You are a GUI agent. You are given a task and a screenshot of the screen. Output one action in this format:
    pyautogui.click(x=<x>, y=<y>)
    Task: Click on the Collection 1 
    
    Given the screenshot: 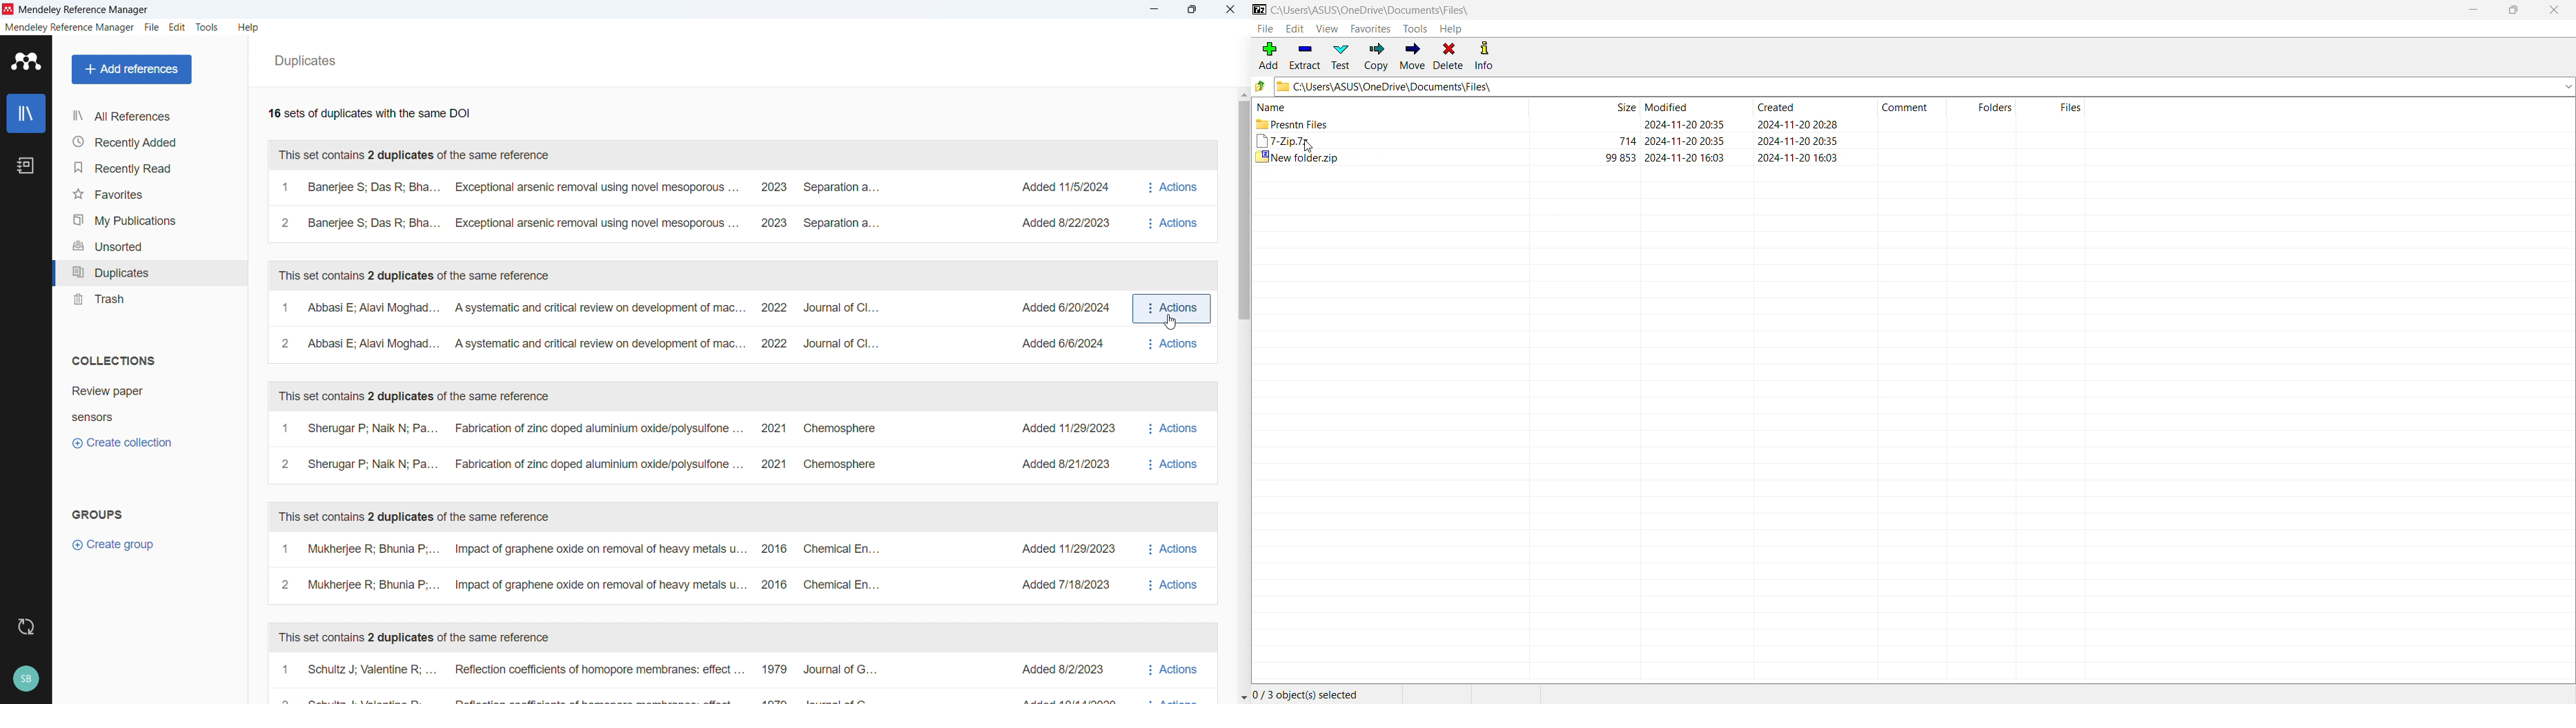 What is the action you would take?
    pyautogui.click(x=109, y=391)
    